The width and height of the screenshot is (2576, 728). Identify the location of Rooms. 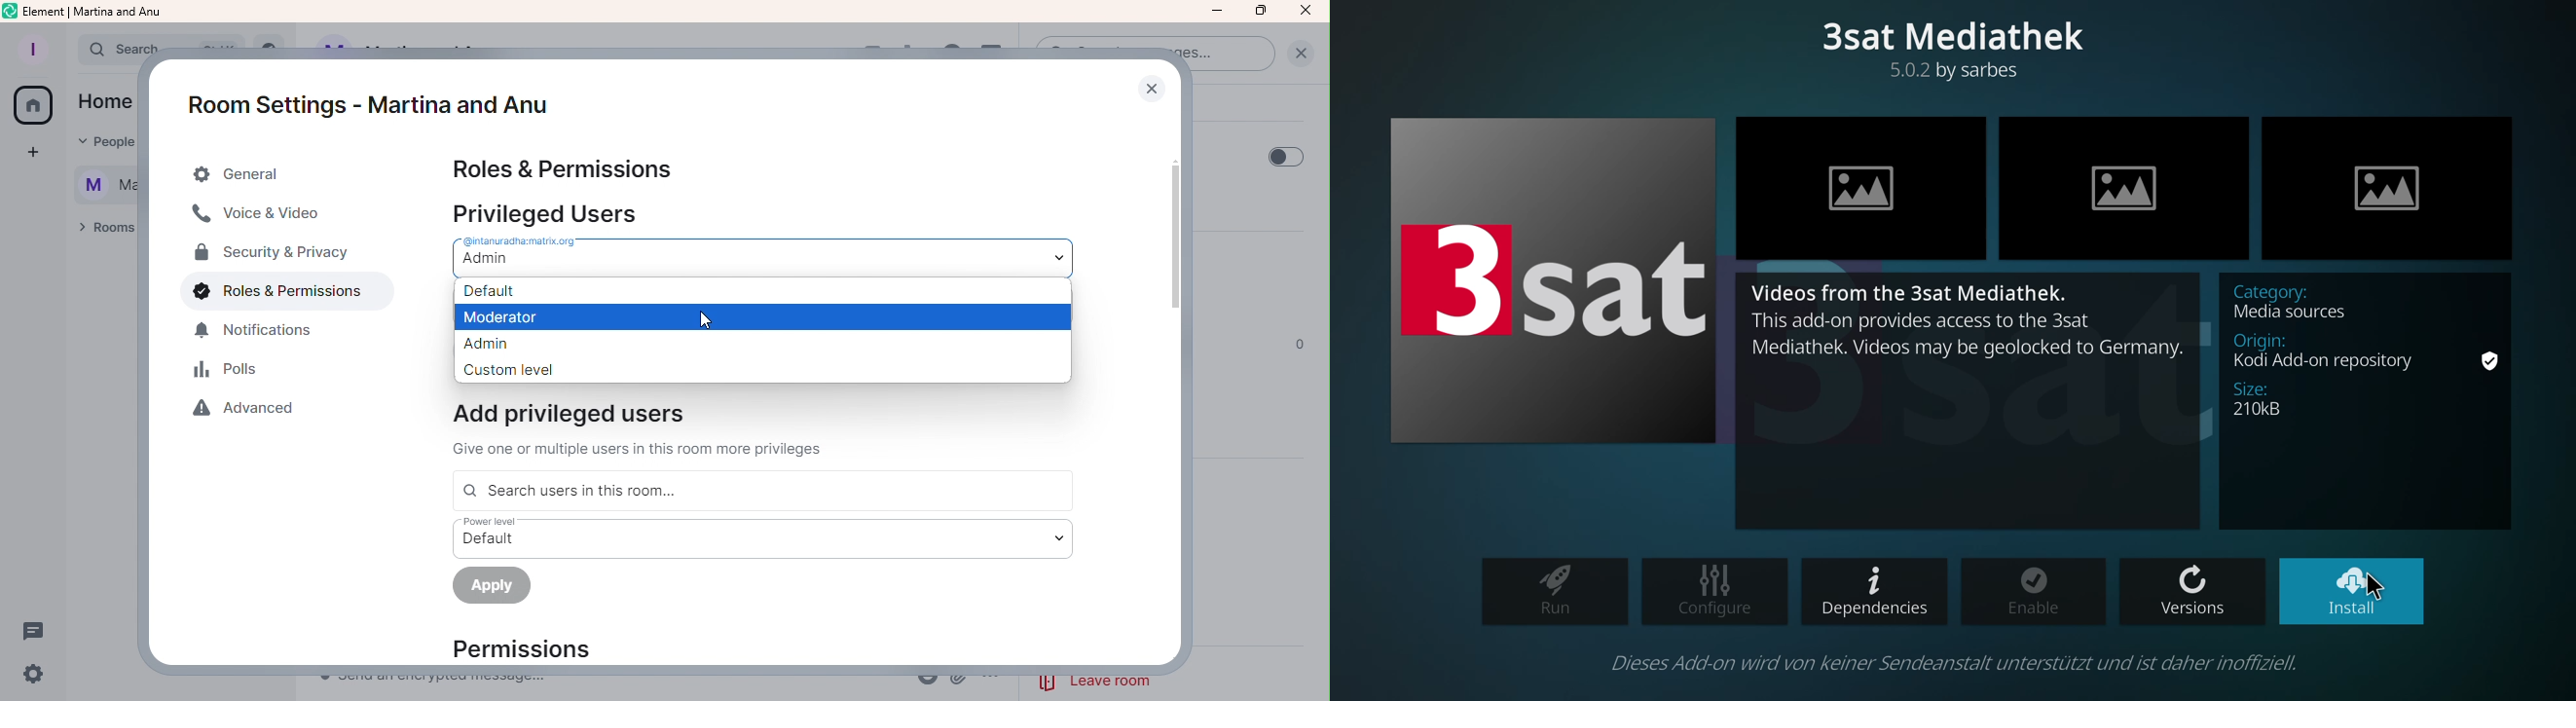
(101, 232).